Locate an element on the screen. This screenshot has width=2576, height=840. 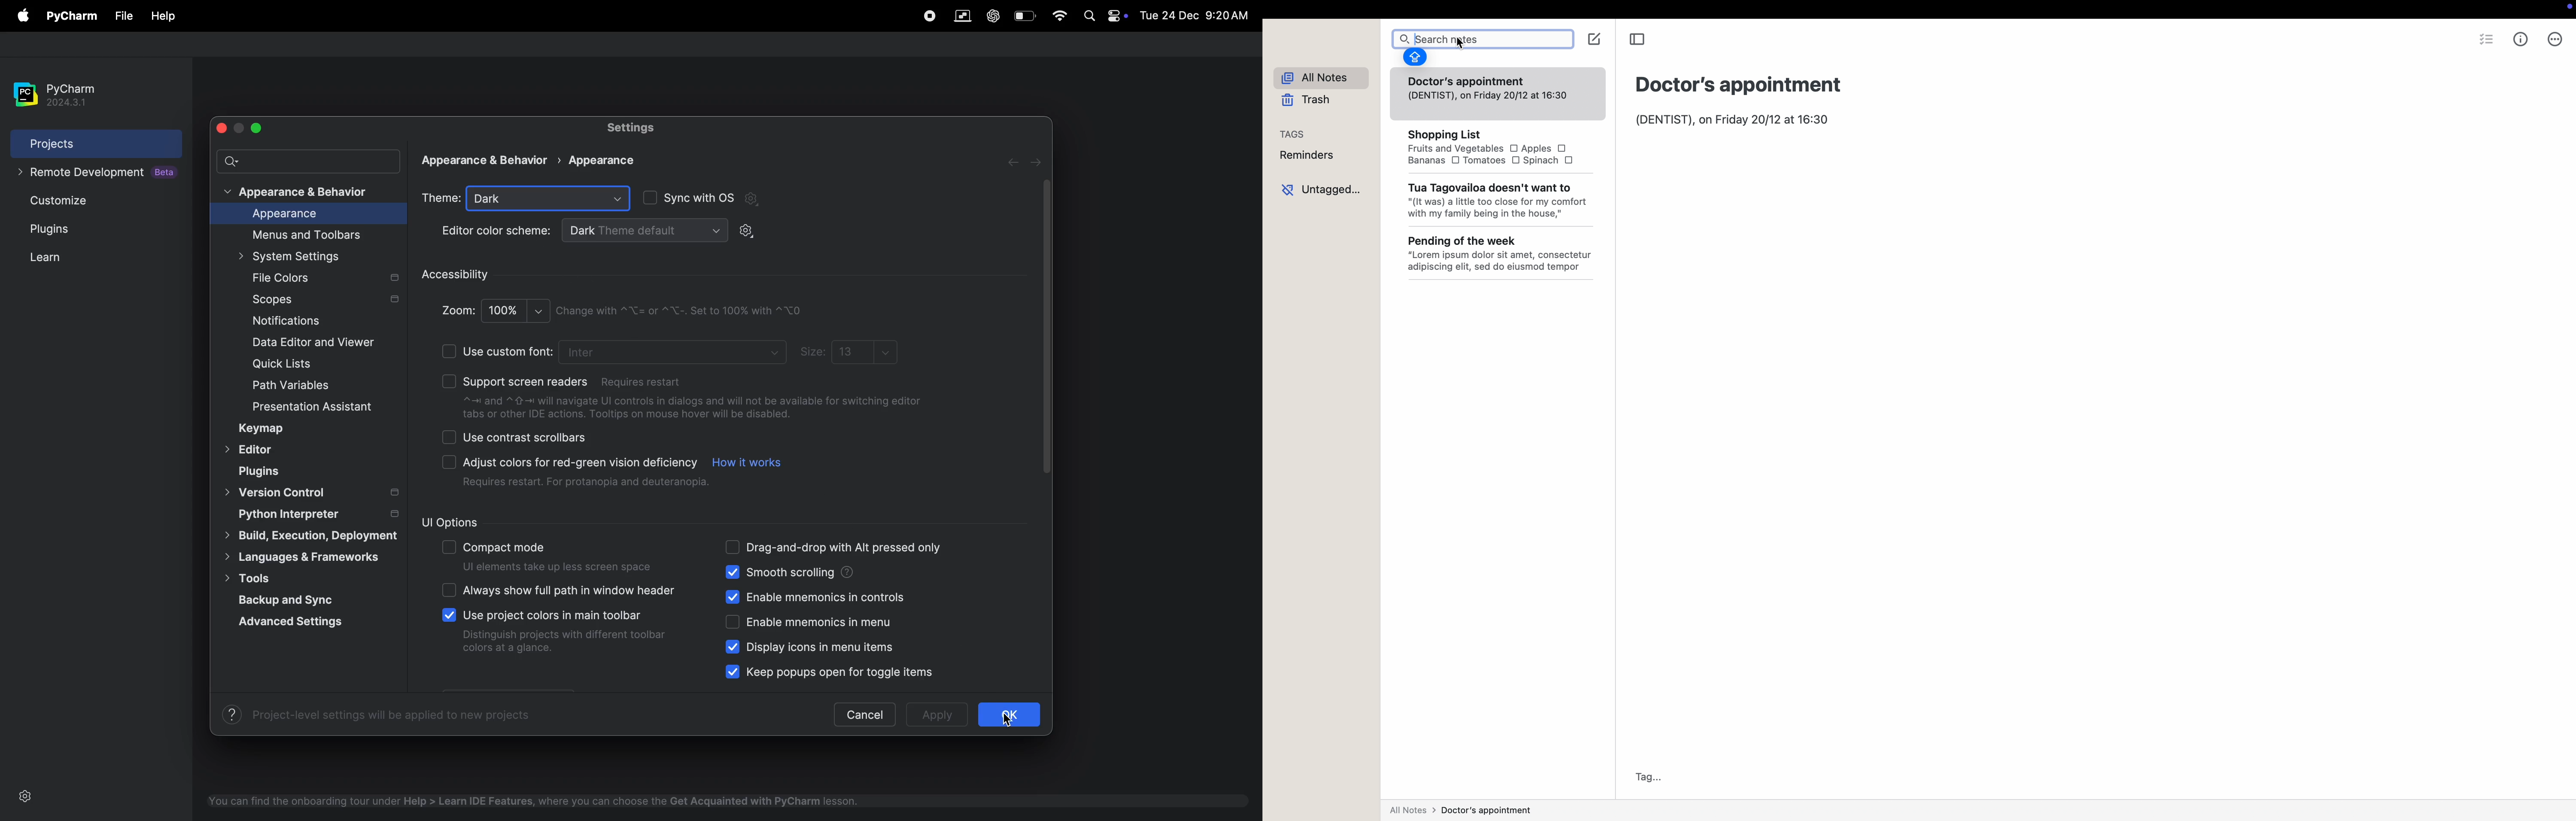
check box is located at coordinates (648, 199).